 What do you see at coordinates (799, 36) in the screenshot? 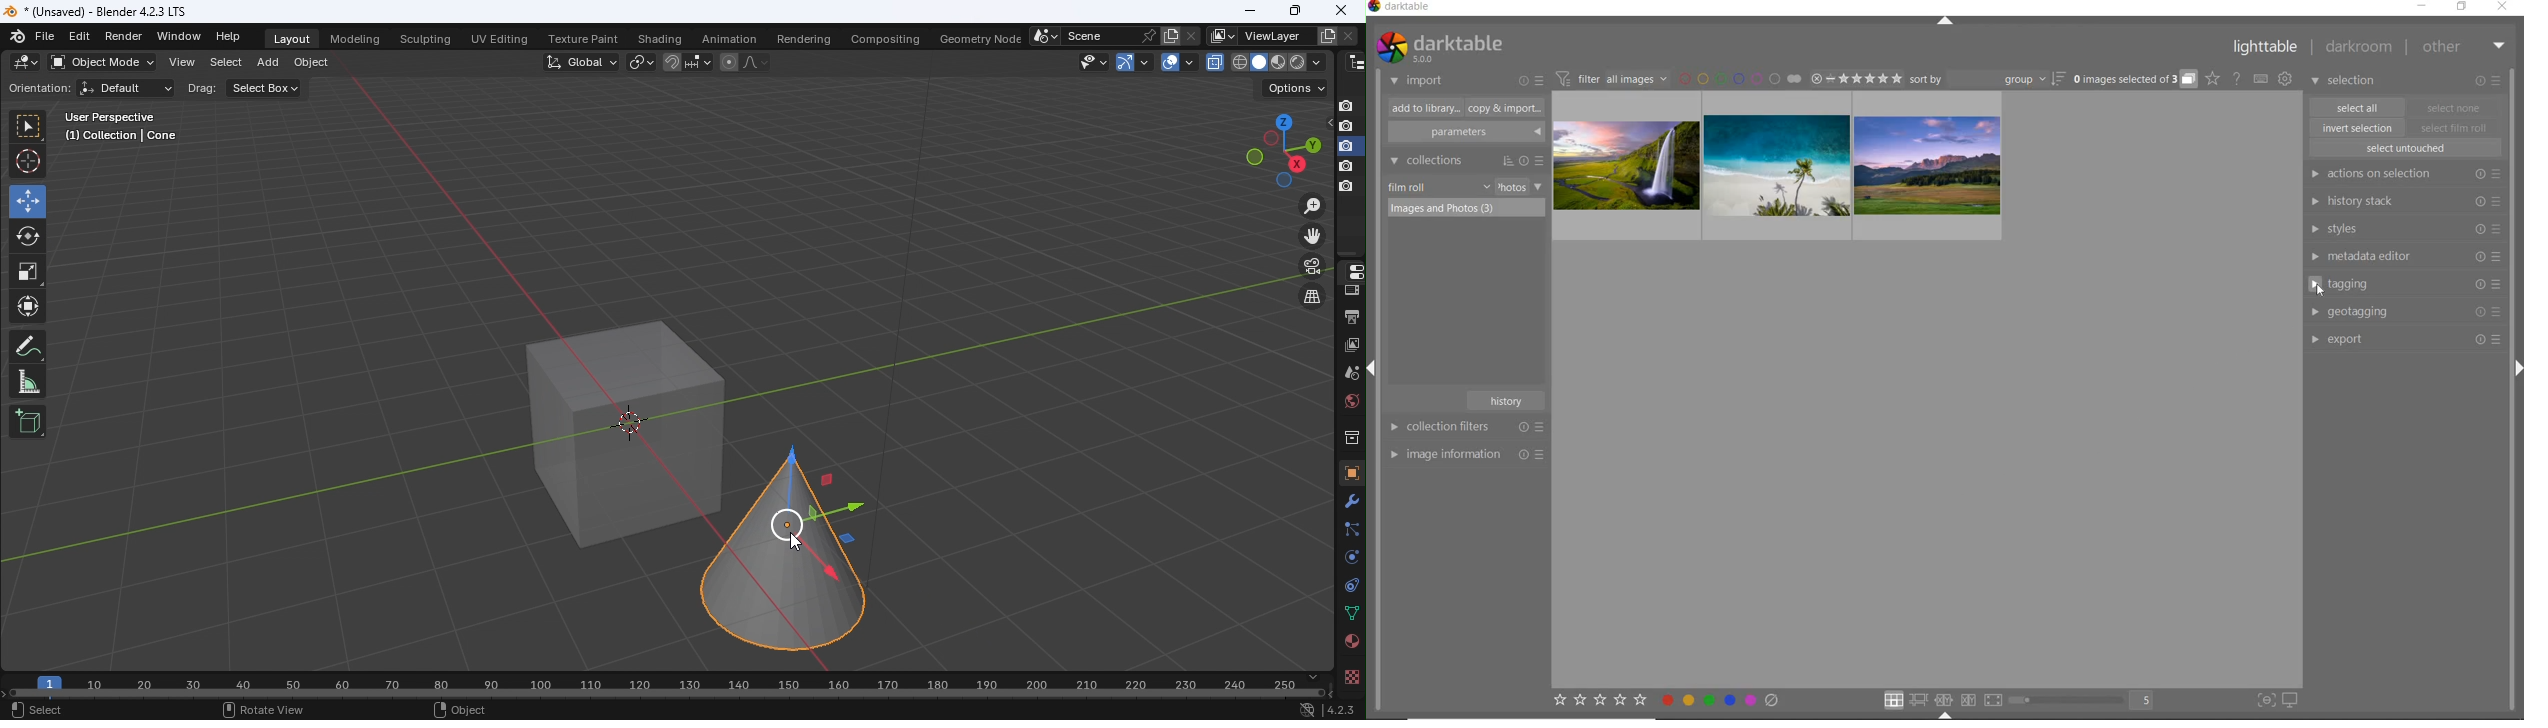
I see `Rendering` at bounding box center [799, 36].